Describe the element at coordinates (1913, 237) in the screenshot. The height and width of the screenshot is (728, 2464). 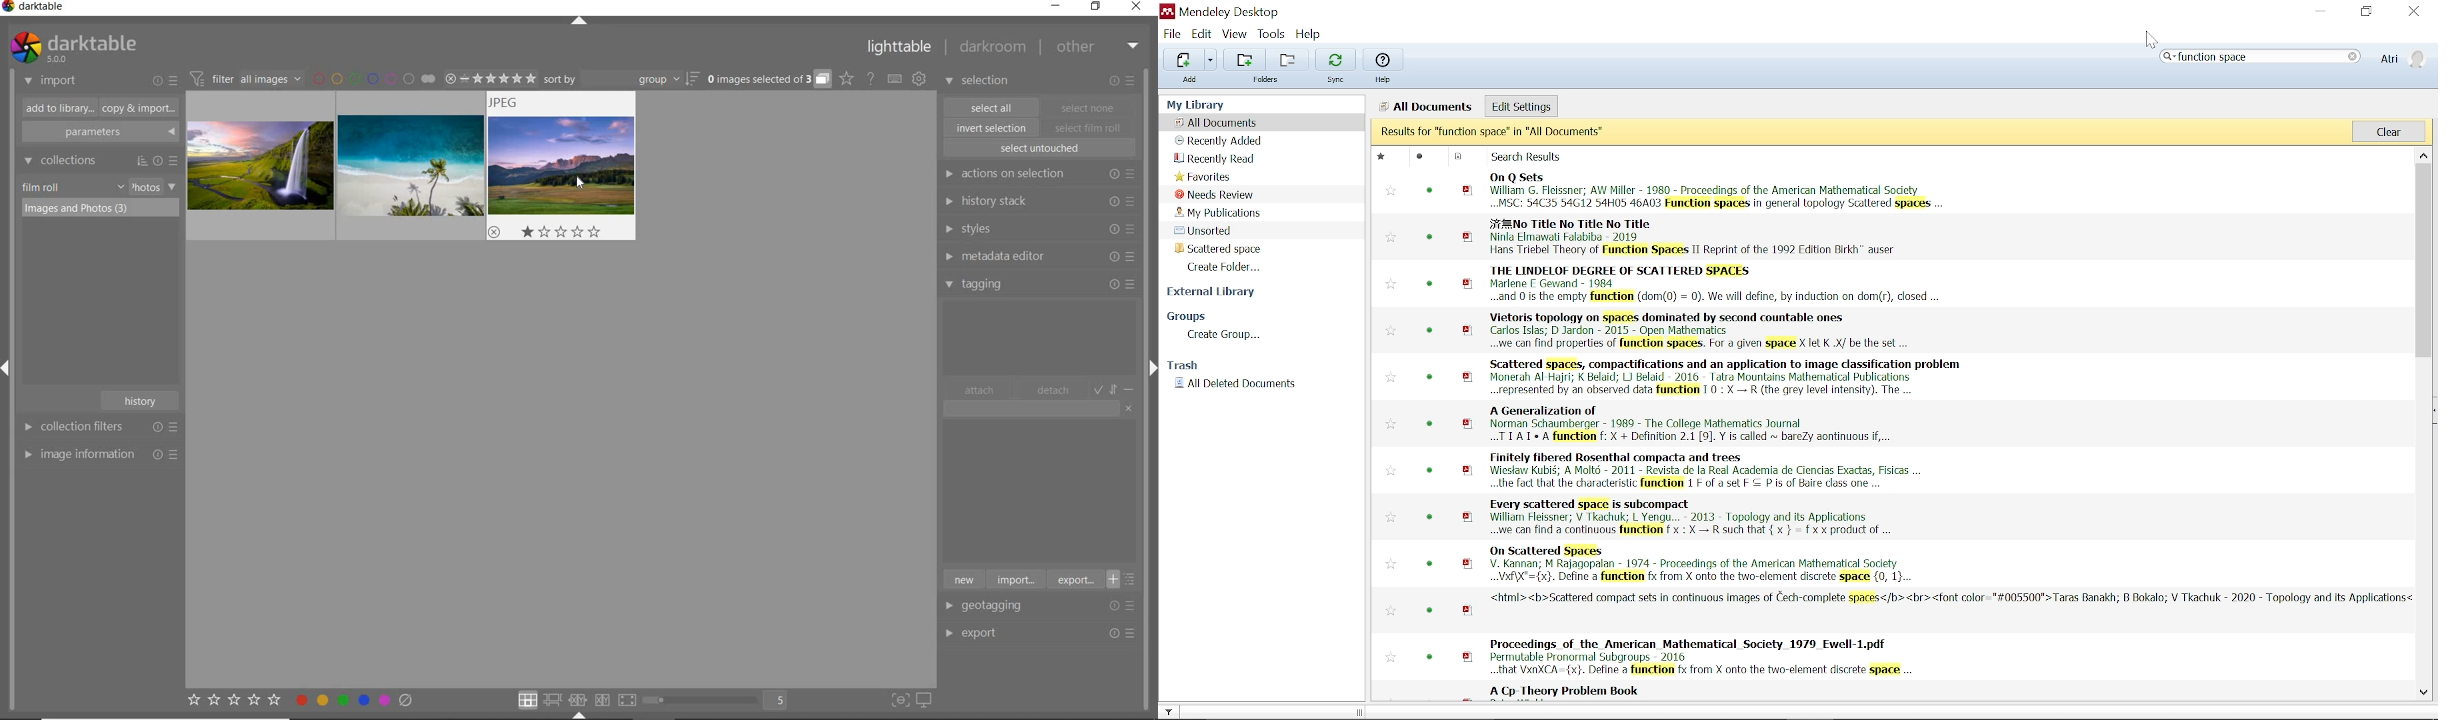
I see `No Title No Title No Title Ninla Elmawali Falabiba - 2019Hans Triebel Theory of Function Spaces IT Reprint of the 1002 Fdition Birkh™ auser` at that location.